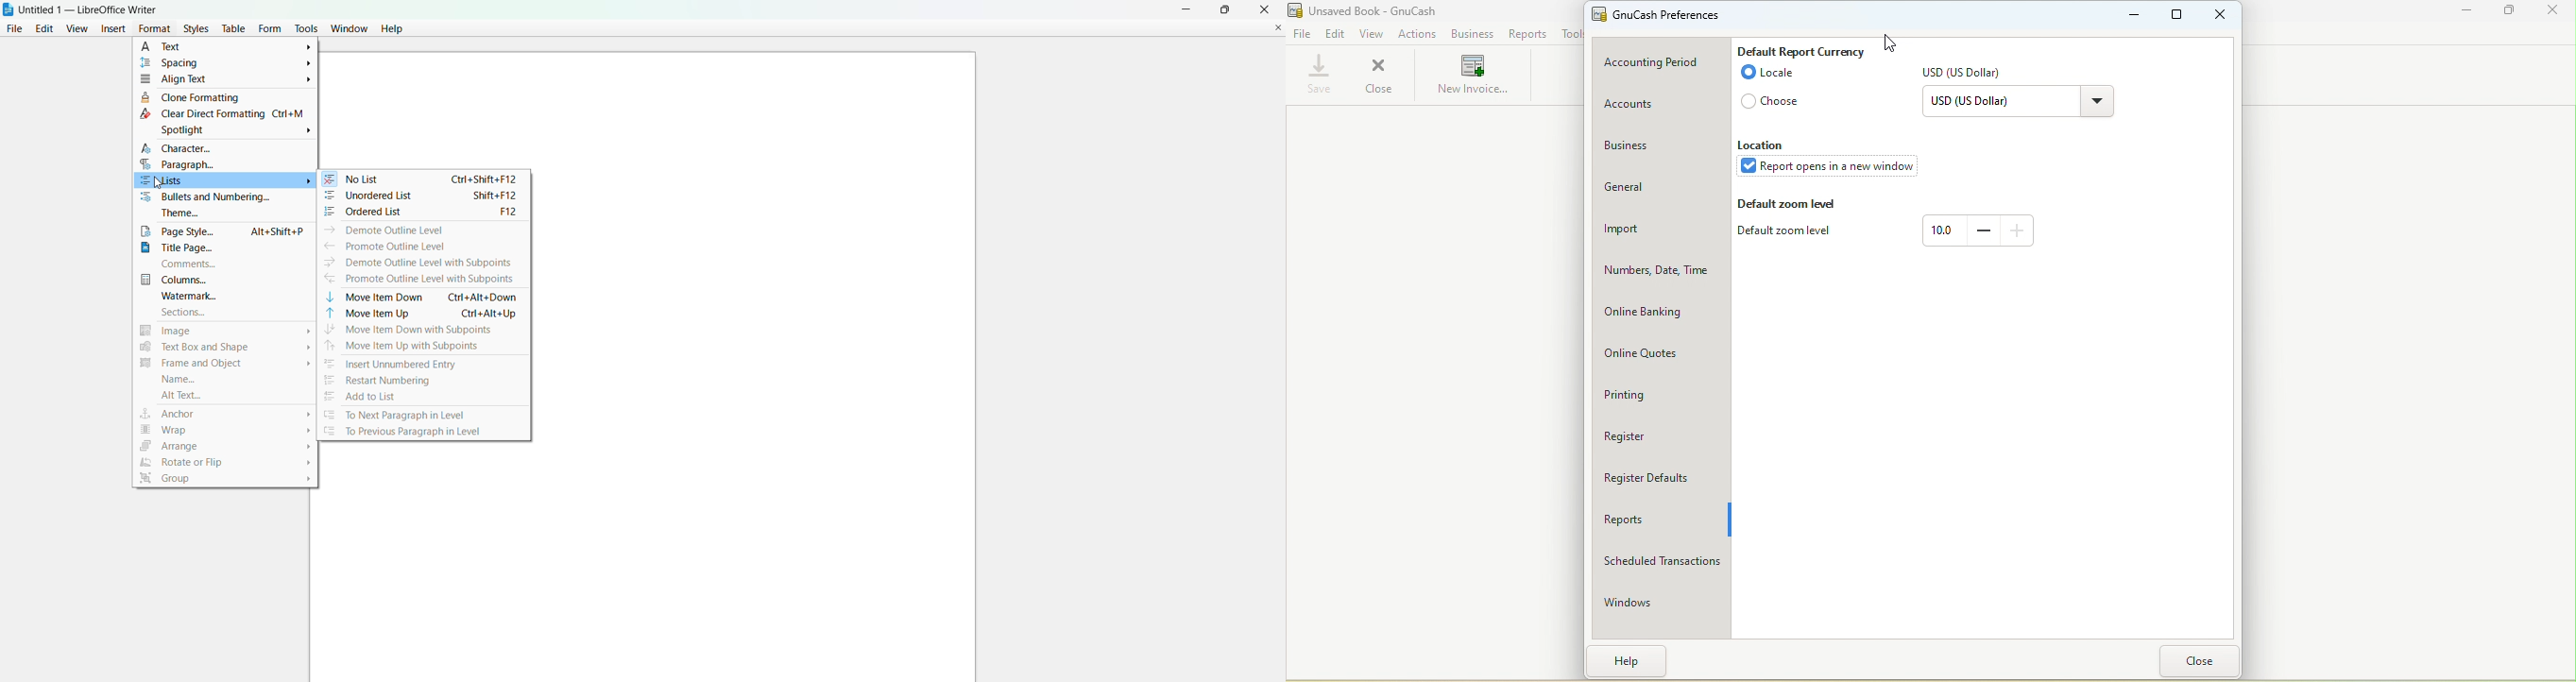  I want to click on list, so click(223, 182).